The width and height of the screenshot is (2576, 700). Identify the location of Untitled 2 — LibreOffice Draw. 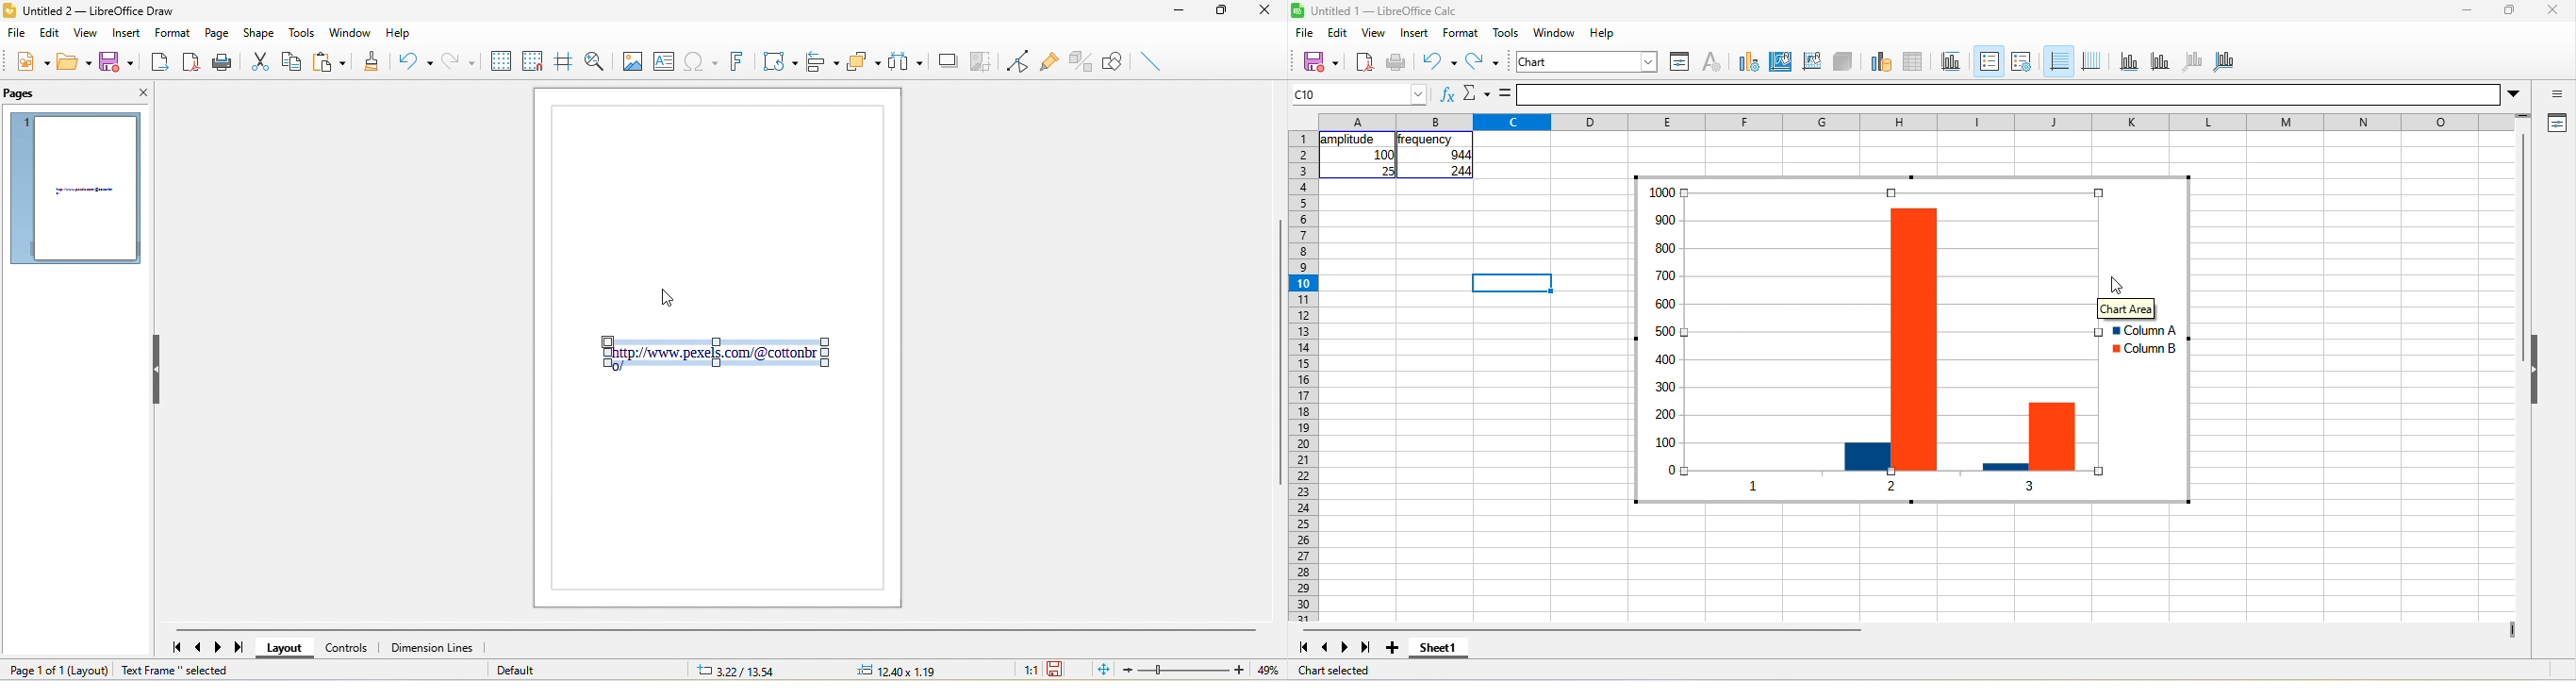
(107, 10).